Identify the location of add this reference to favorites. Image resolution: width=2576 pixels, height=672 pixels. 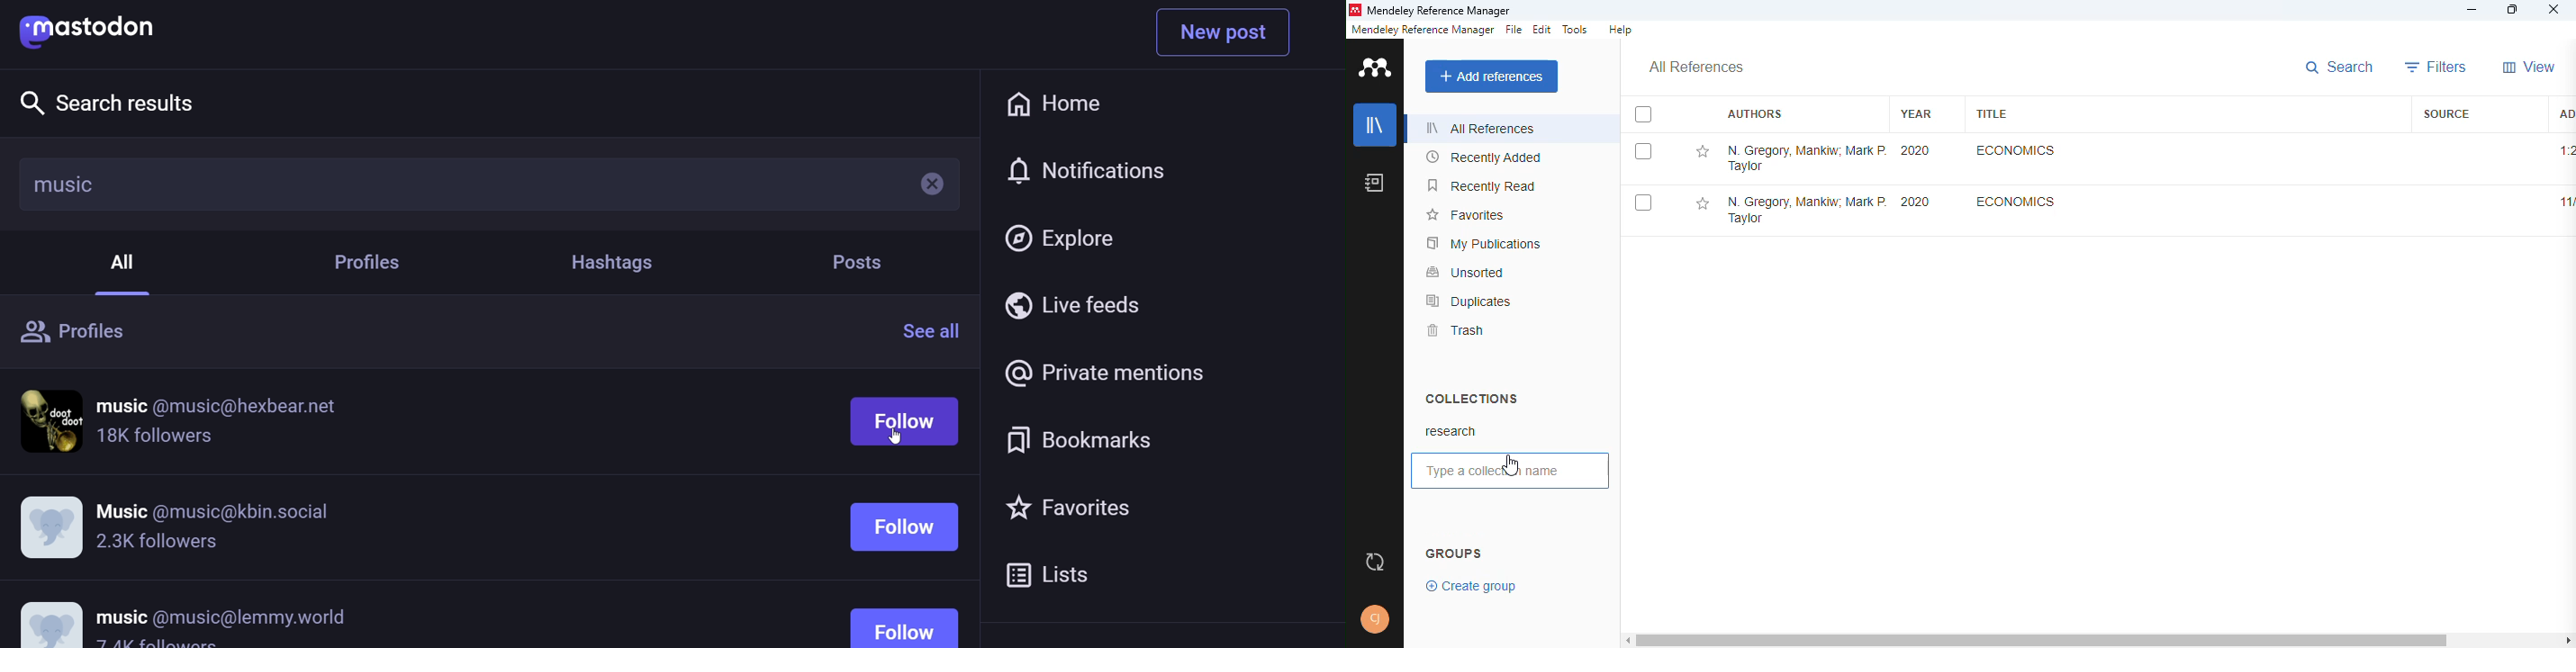
(1702, 204).